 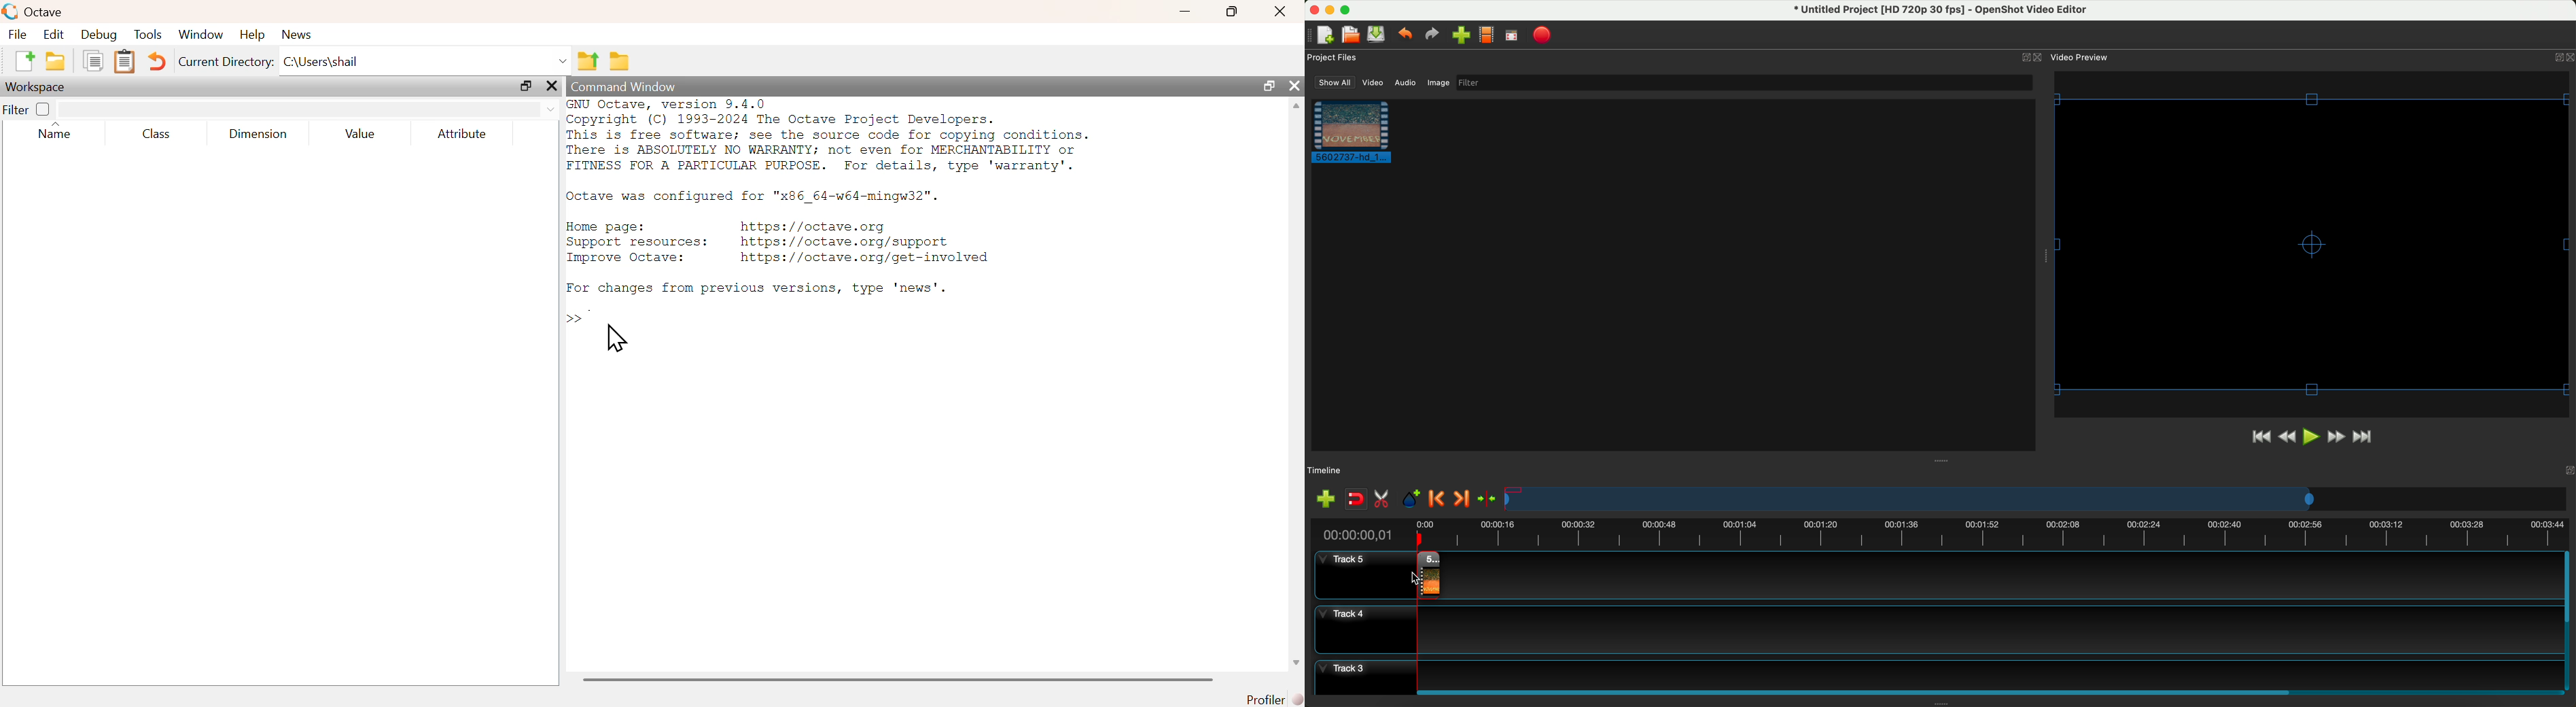 What do you see at coordinates (1944, 460) in the screenshot?
I see `` at bounding box center [1944, 460].